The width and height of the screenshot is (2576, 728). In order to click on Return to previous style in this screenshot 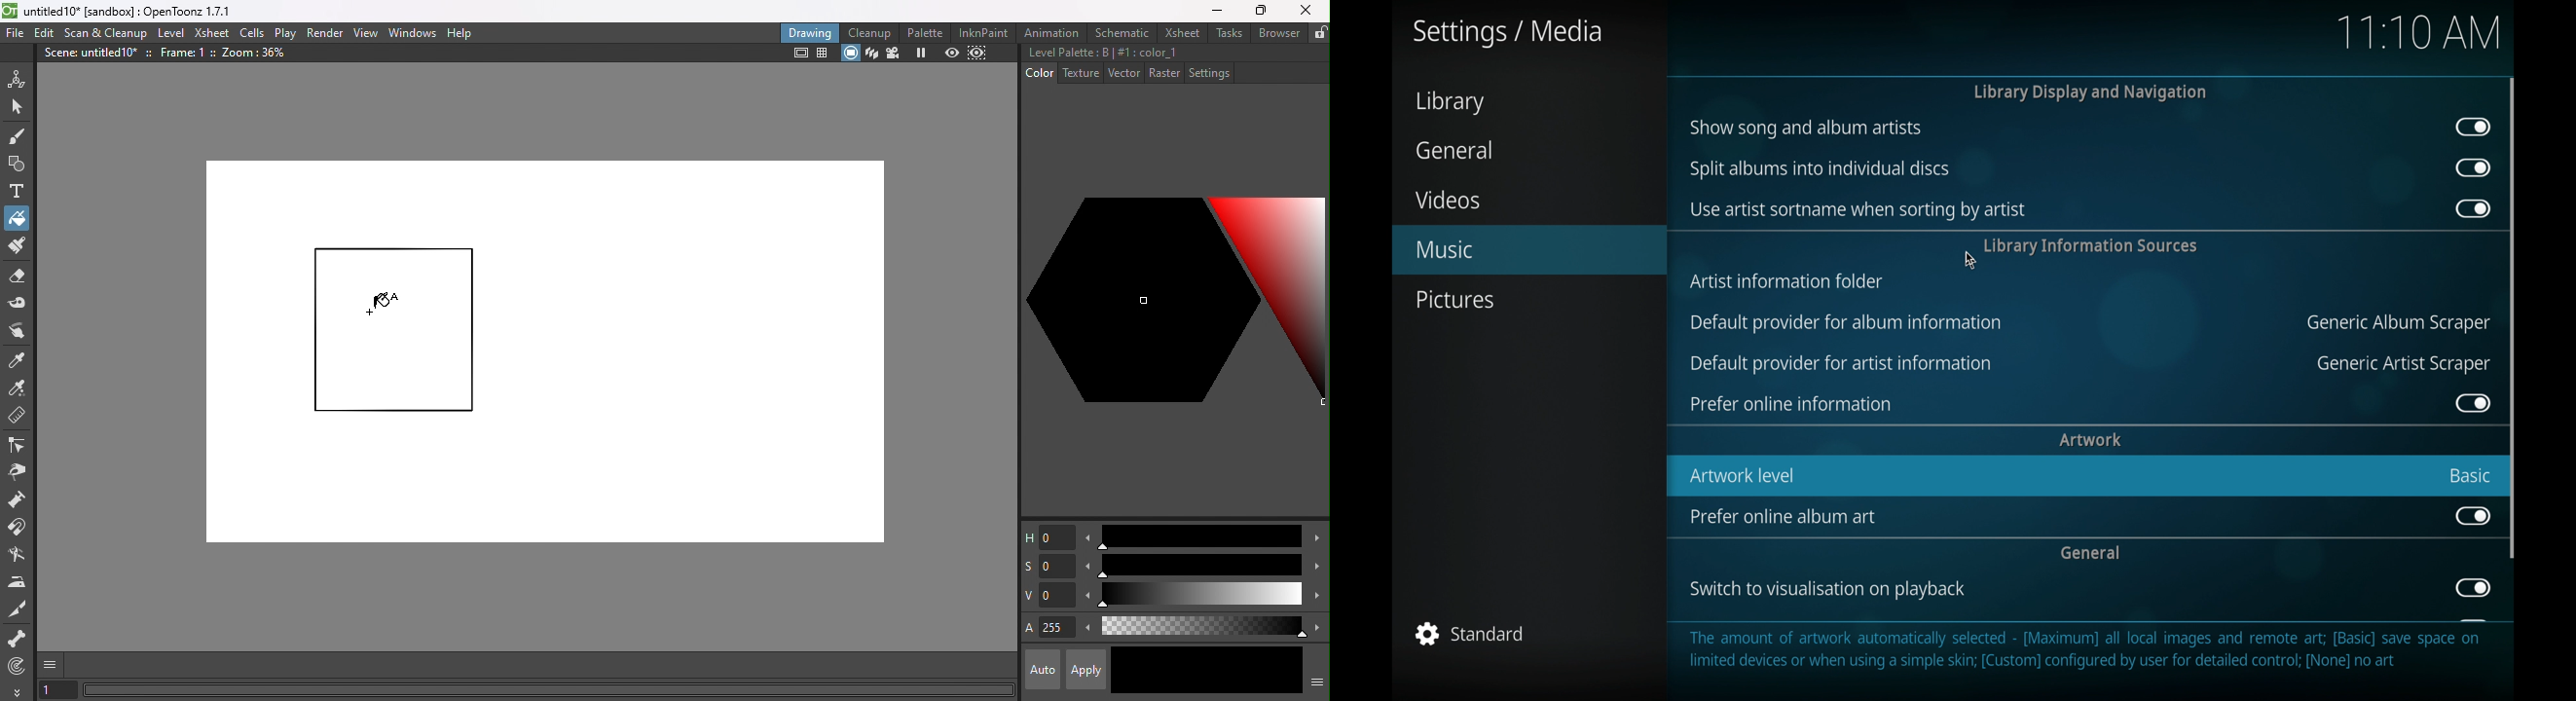, I will do `click(1252, 671)`.